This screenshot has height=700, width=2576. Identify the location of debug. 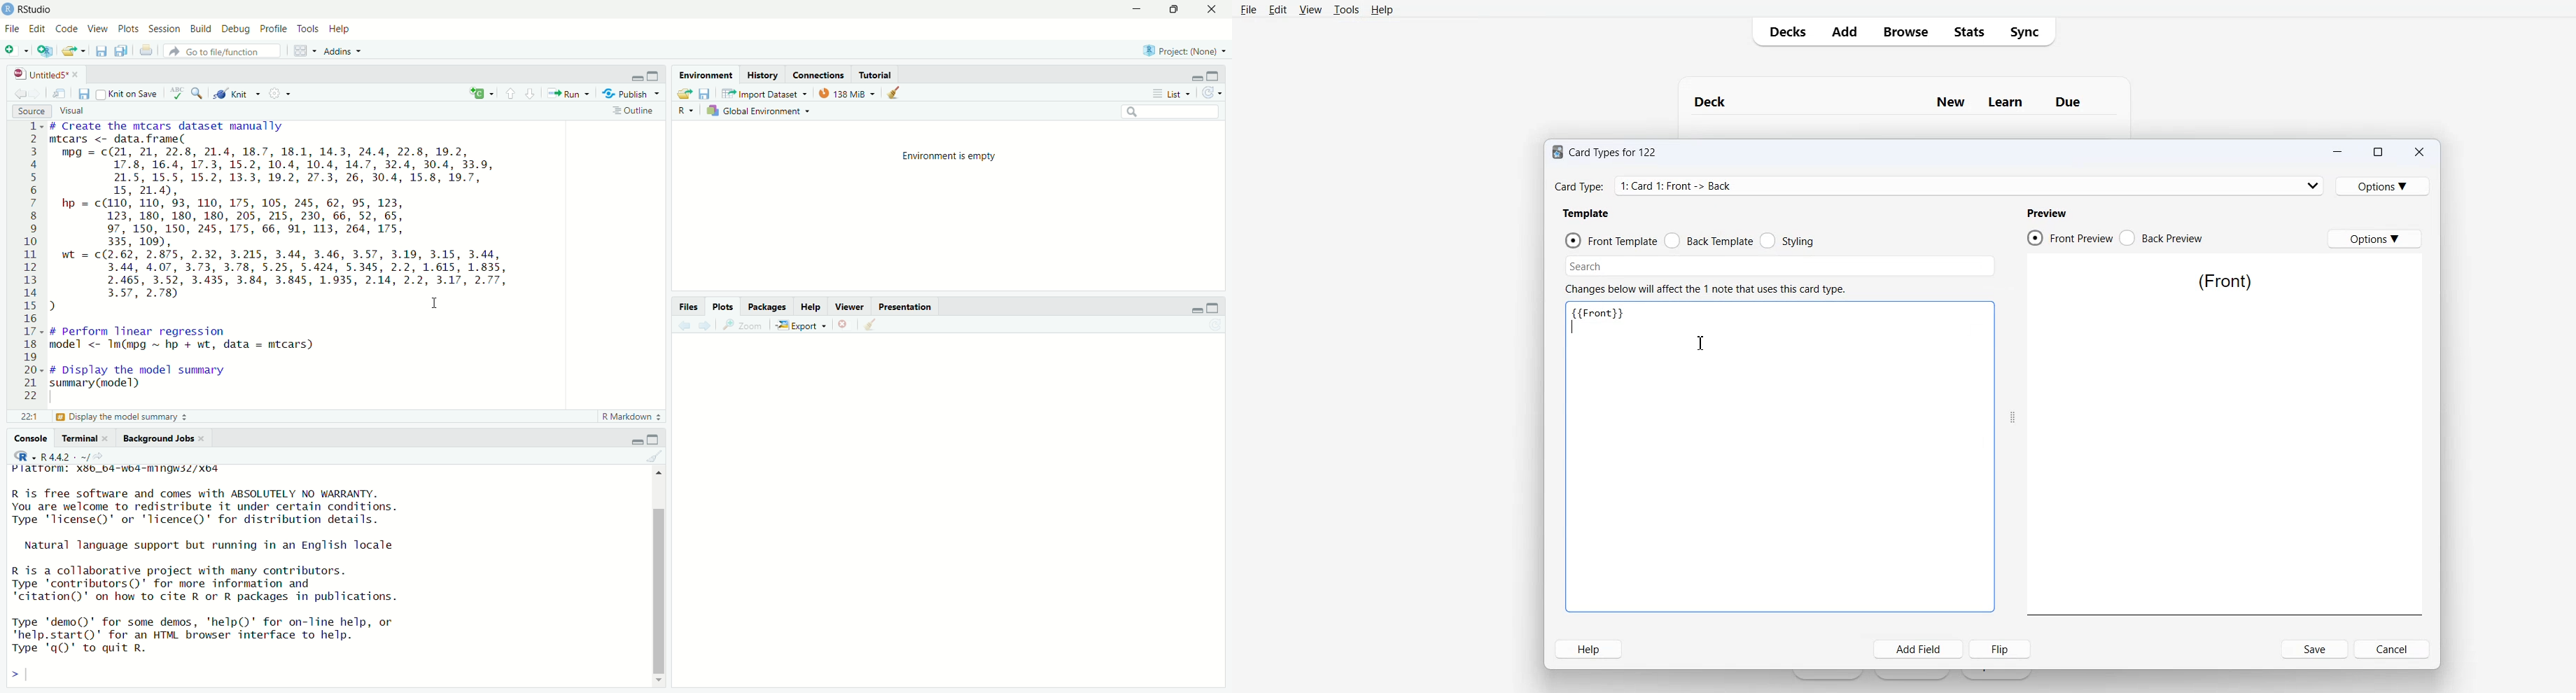
(237, 29).